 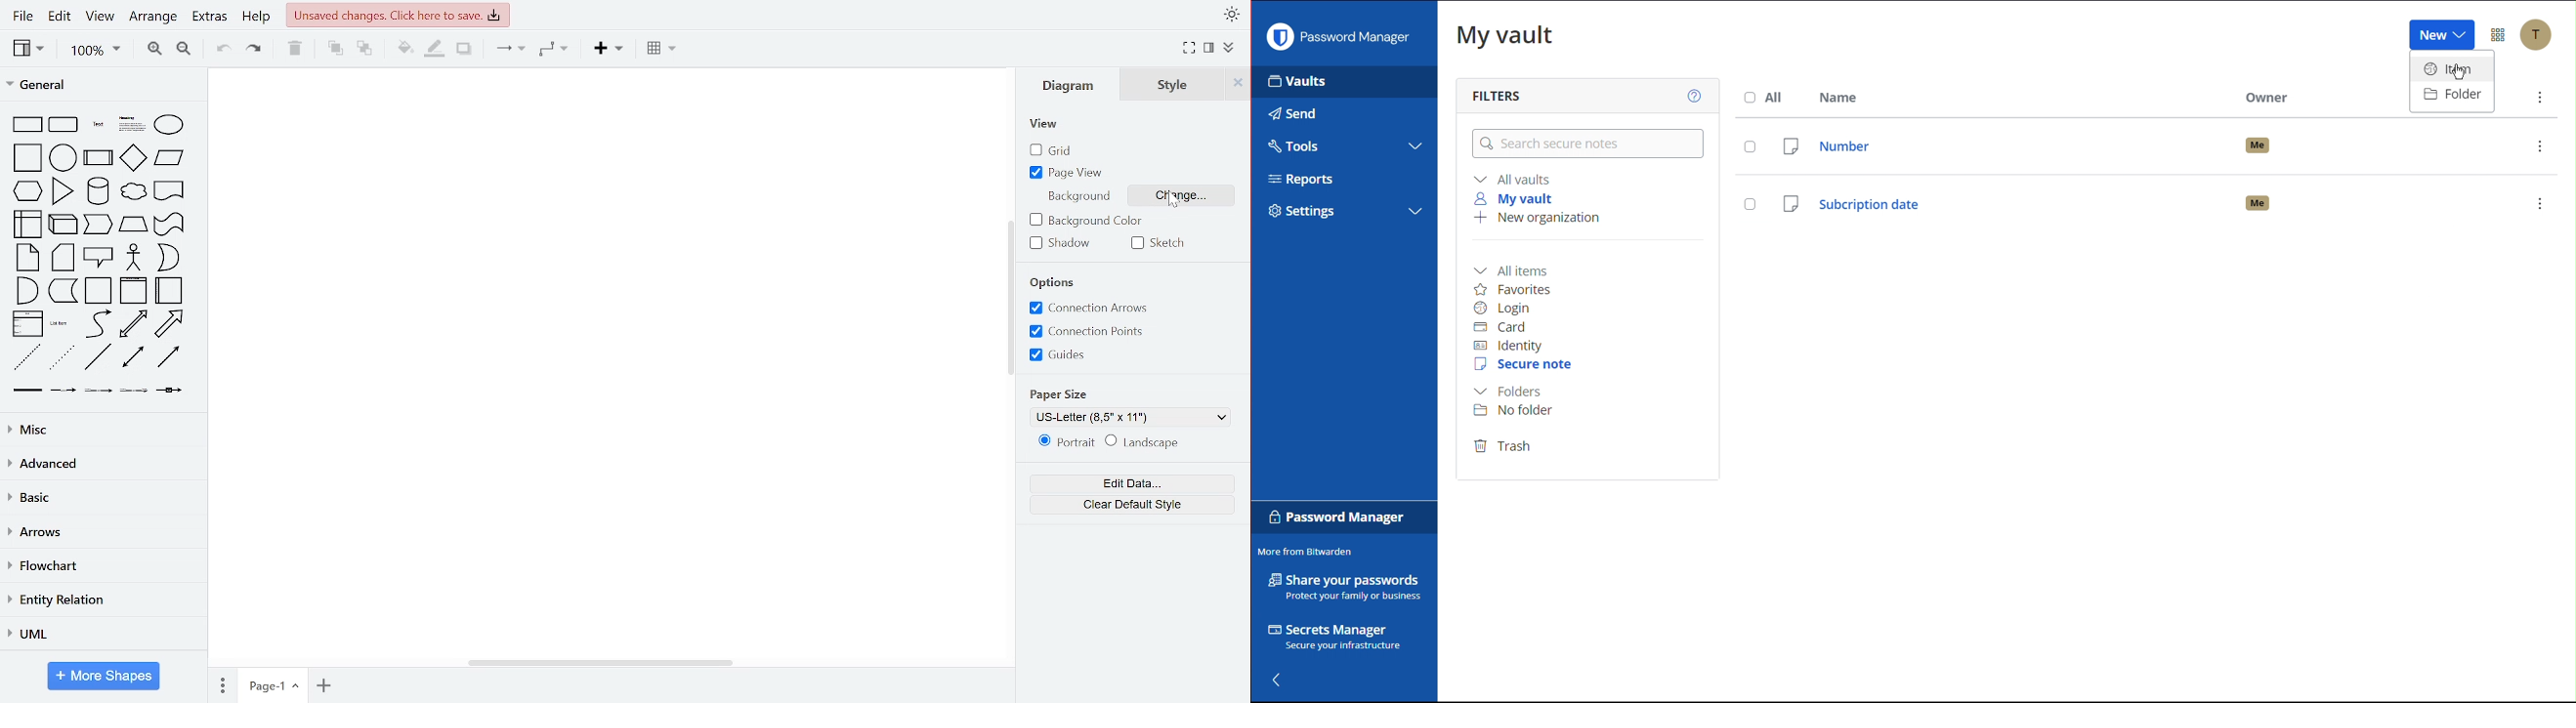 I want to click on expand/collapse, so click(x=1416, y=210).